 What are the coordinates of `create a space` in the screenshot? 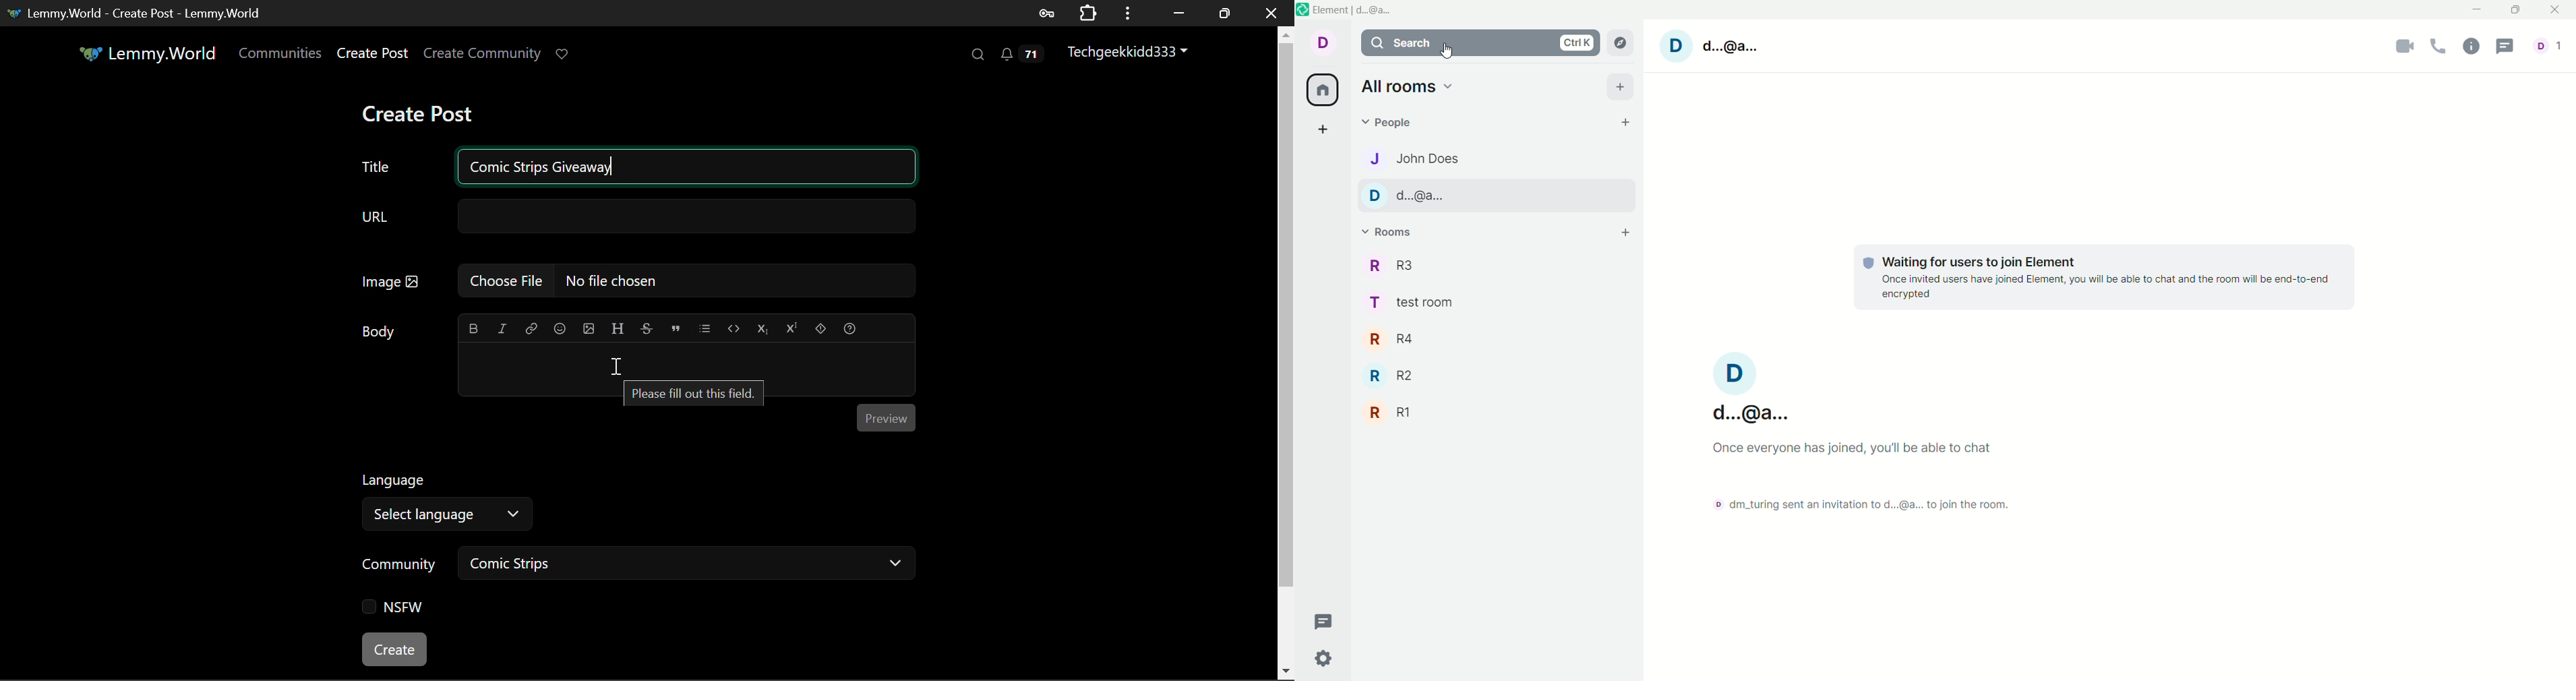 It's located at (1321, 130).